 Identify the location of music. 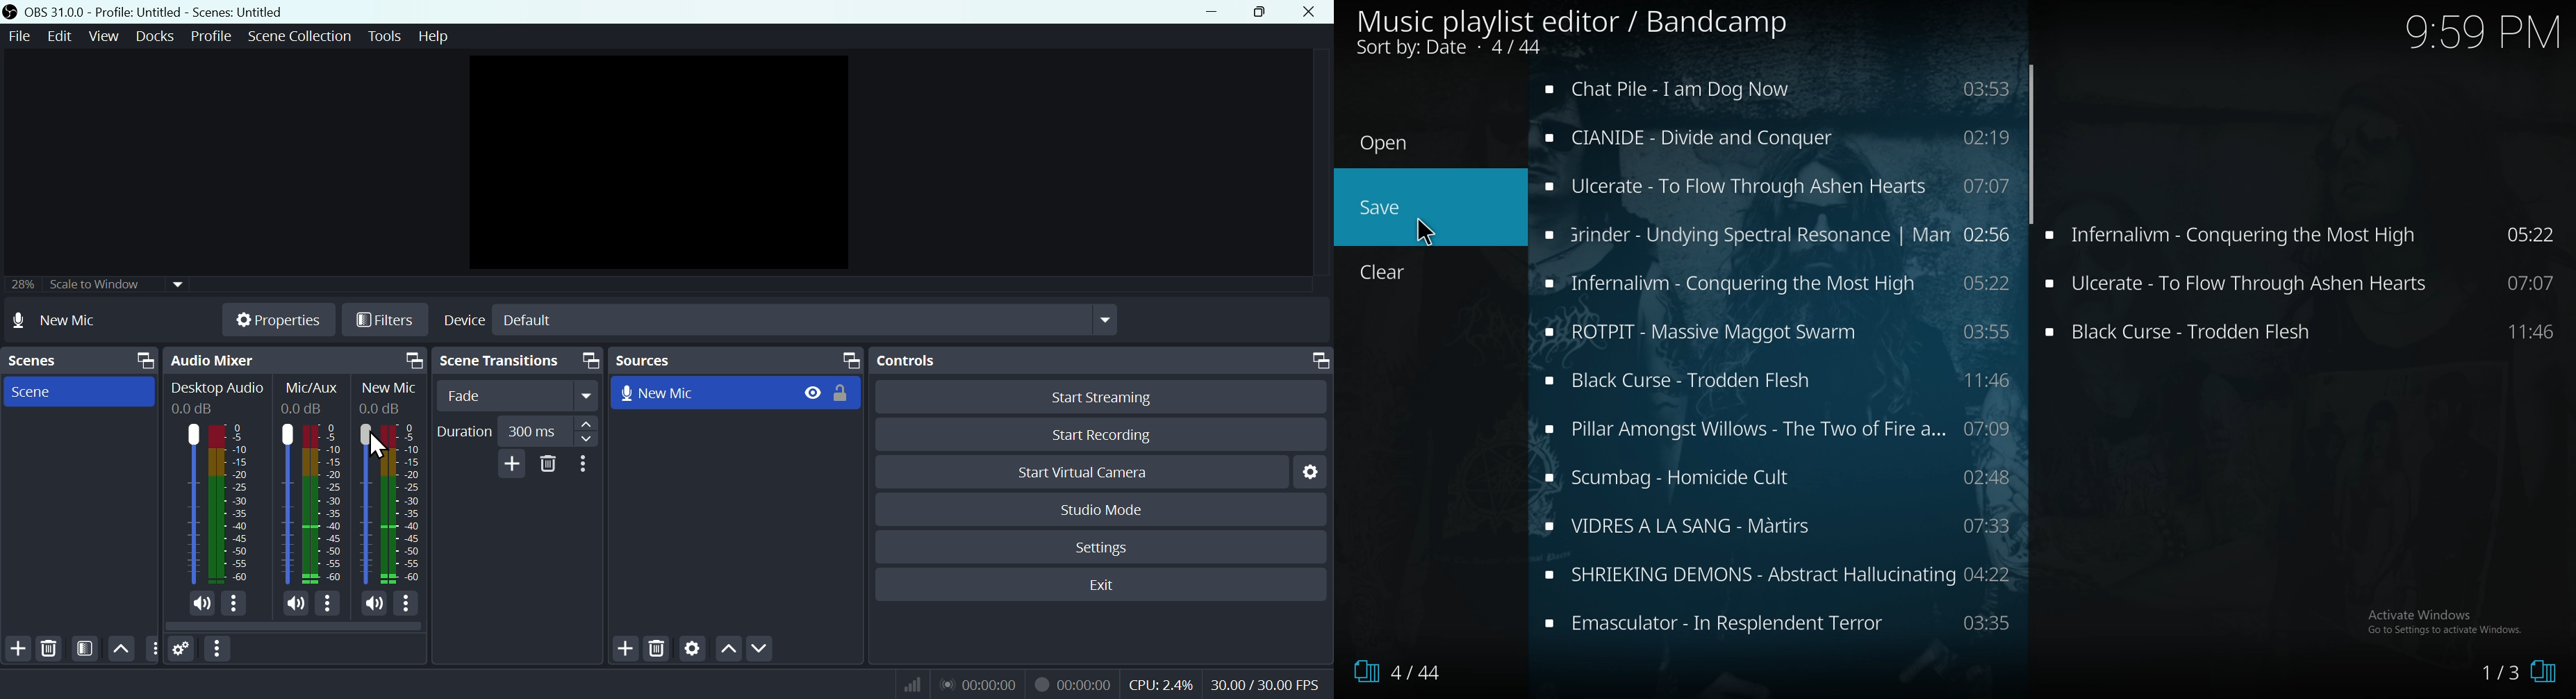
(1775, 330).